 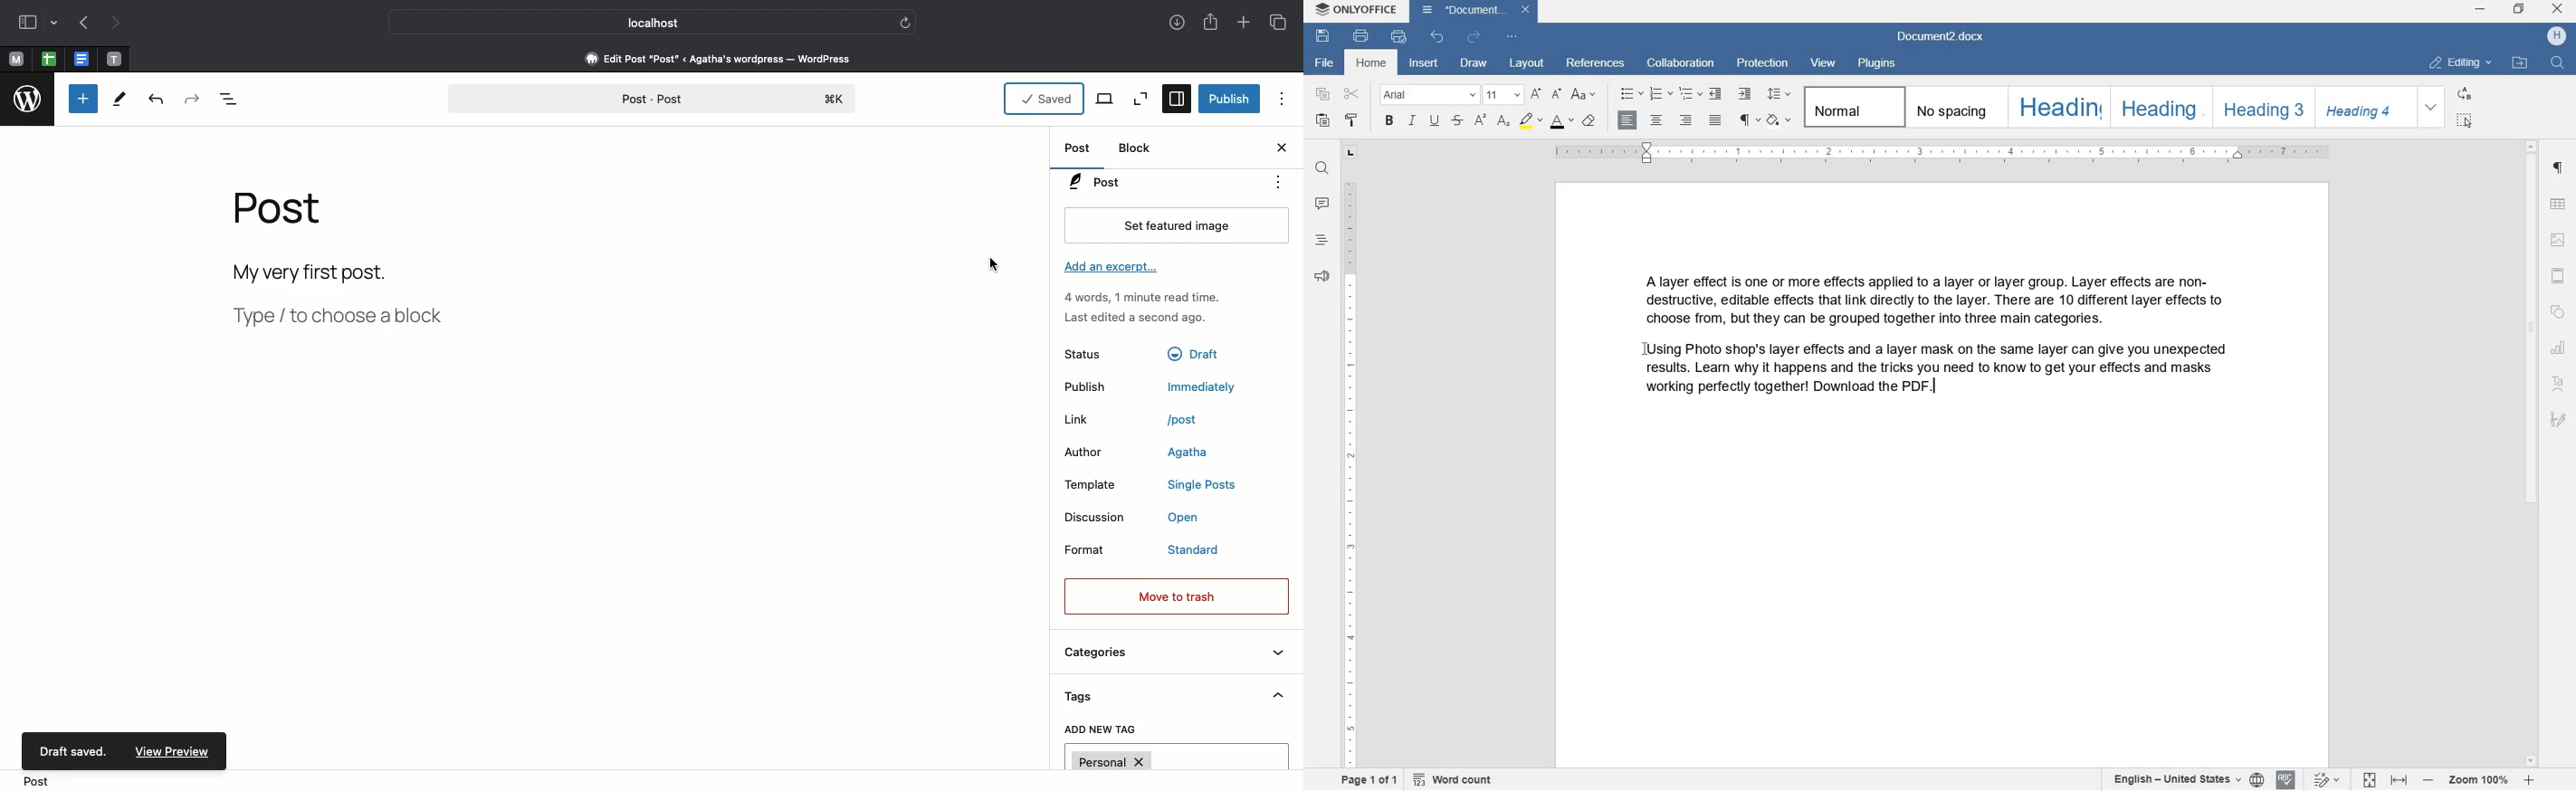 What do you see at coordinates (69, 750) in the screenshot?
I see `Draft saved` at bounding box center [69, 750].